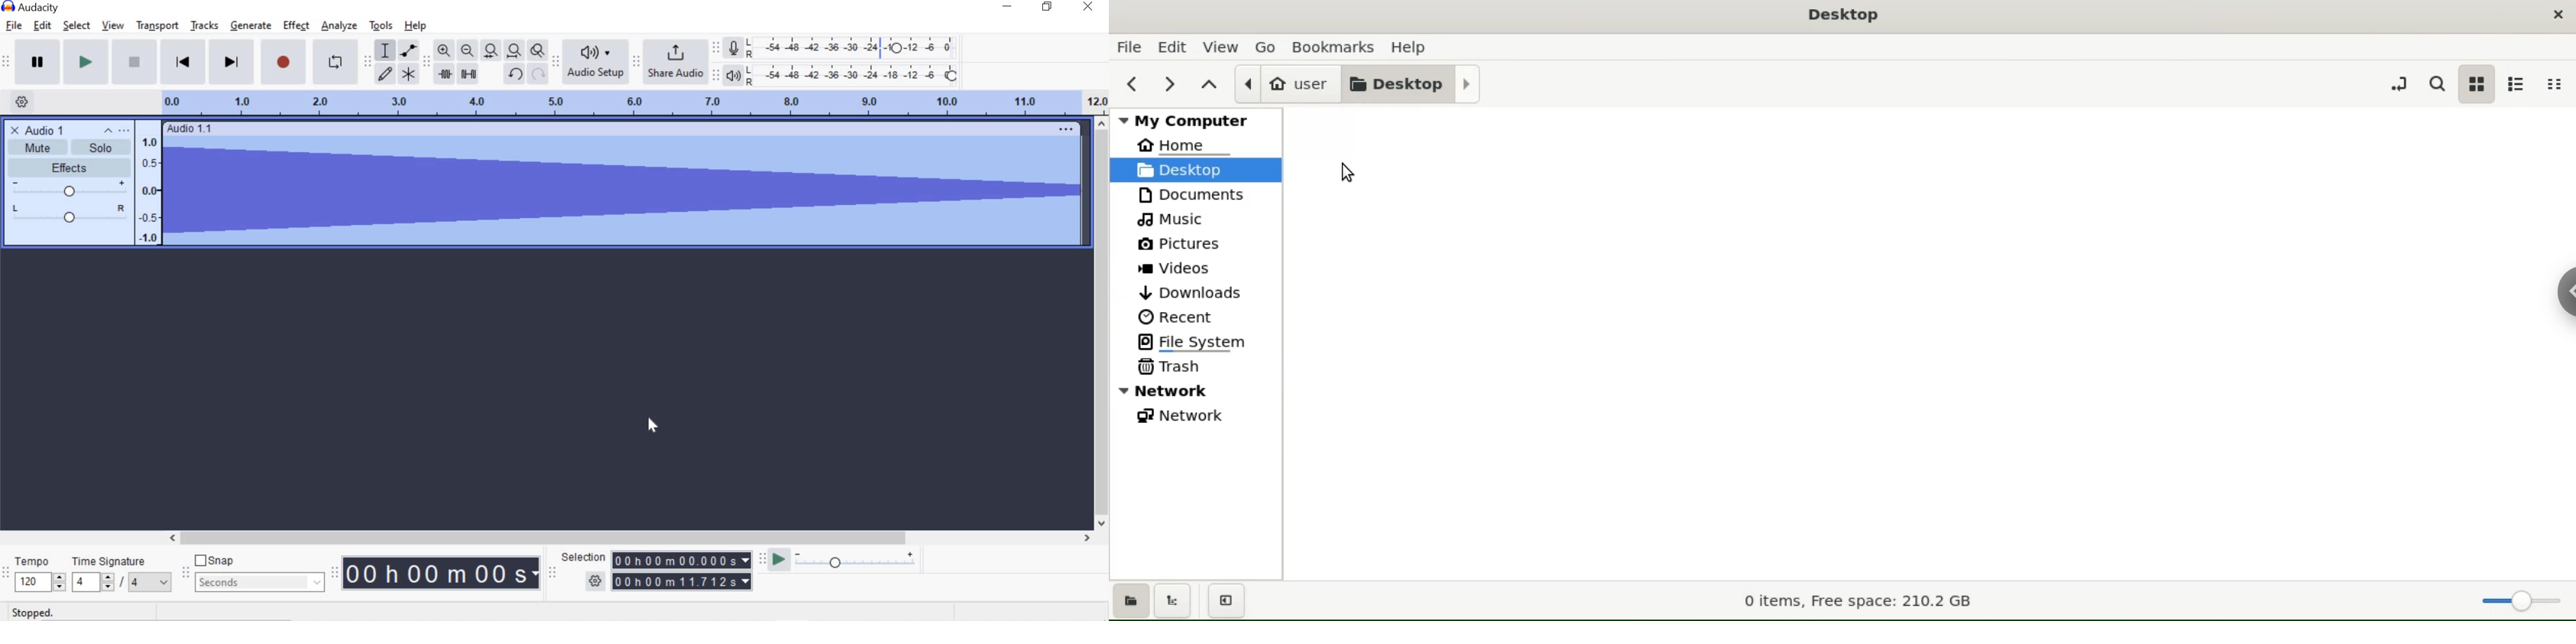 The width and height of the screenshot is (2576, 644). Describe the element at coordinates (384, 50) in the screenshot. I see `Selection Tool` at that location.